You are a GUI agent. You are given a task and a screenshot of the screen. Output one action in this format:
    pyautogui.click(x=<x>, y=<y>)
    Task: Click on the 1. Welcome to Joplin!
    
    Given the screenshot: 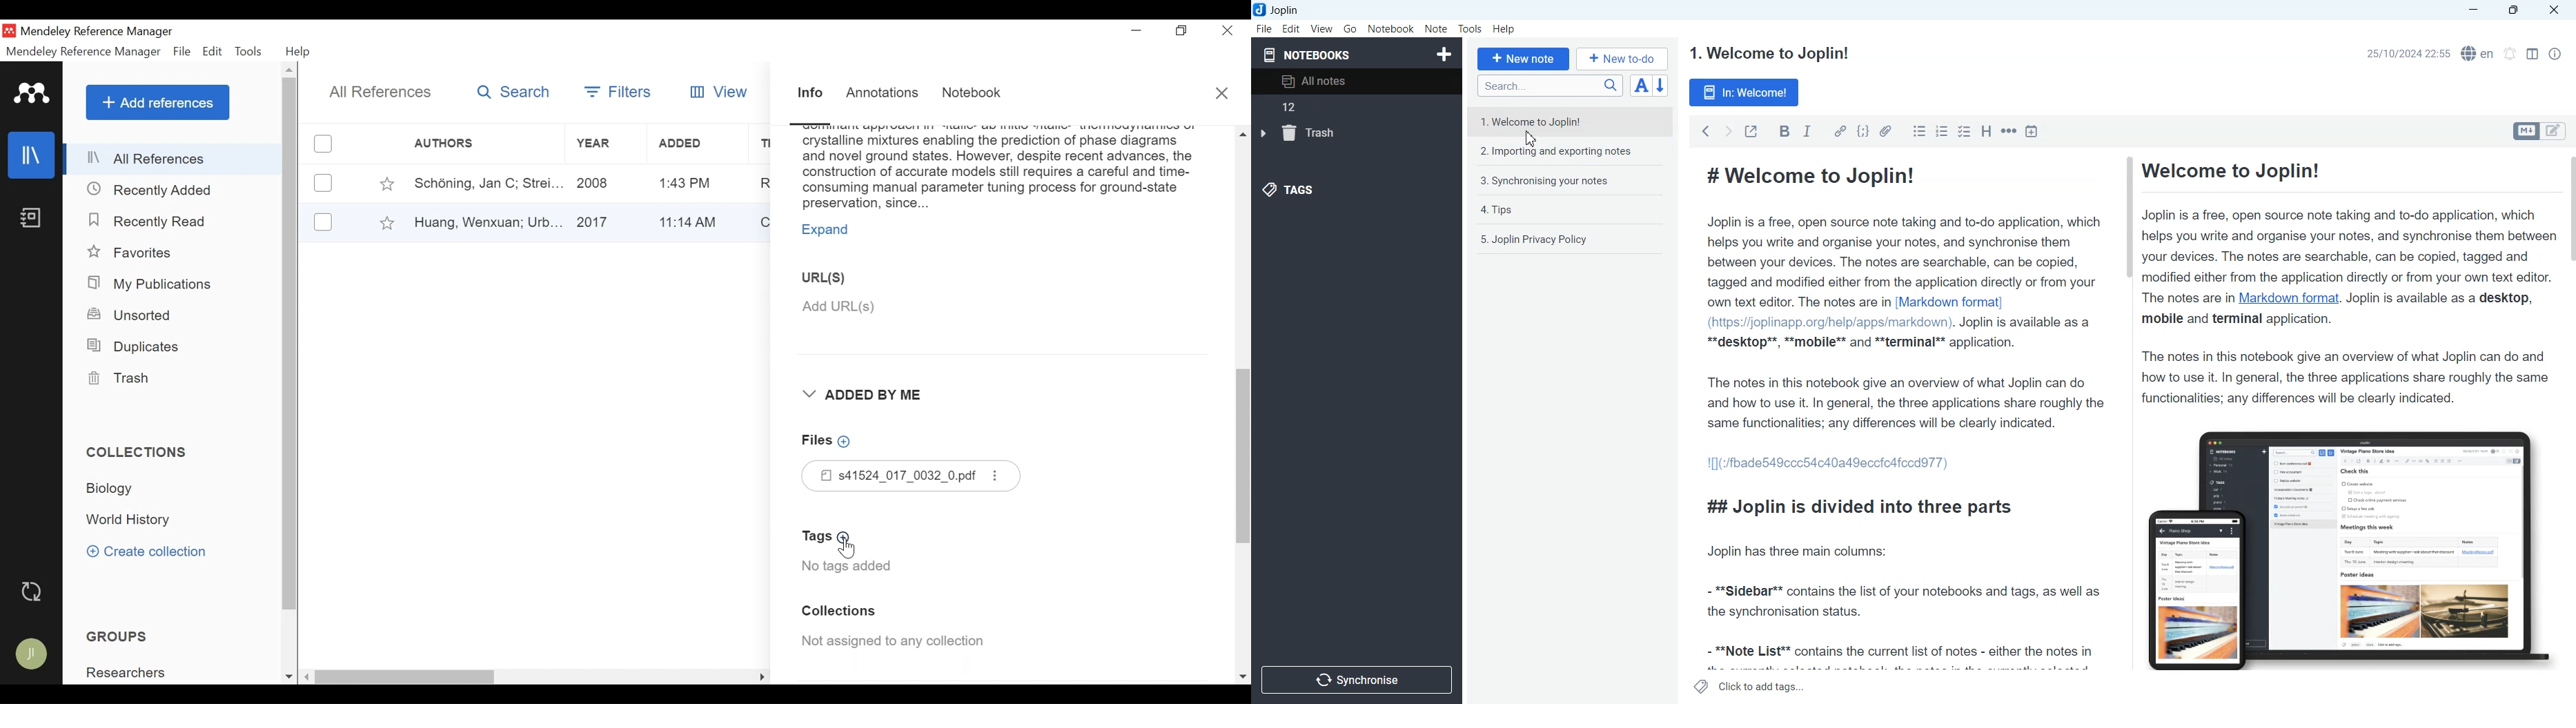 What is the action you would take?
    pyautogui.click(x=1542, y=121)
    